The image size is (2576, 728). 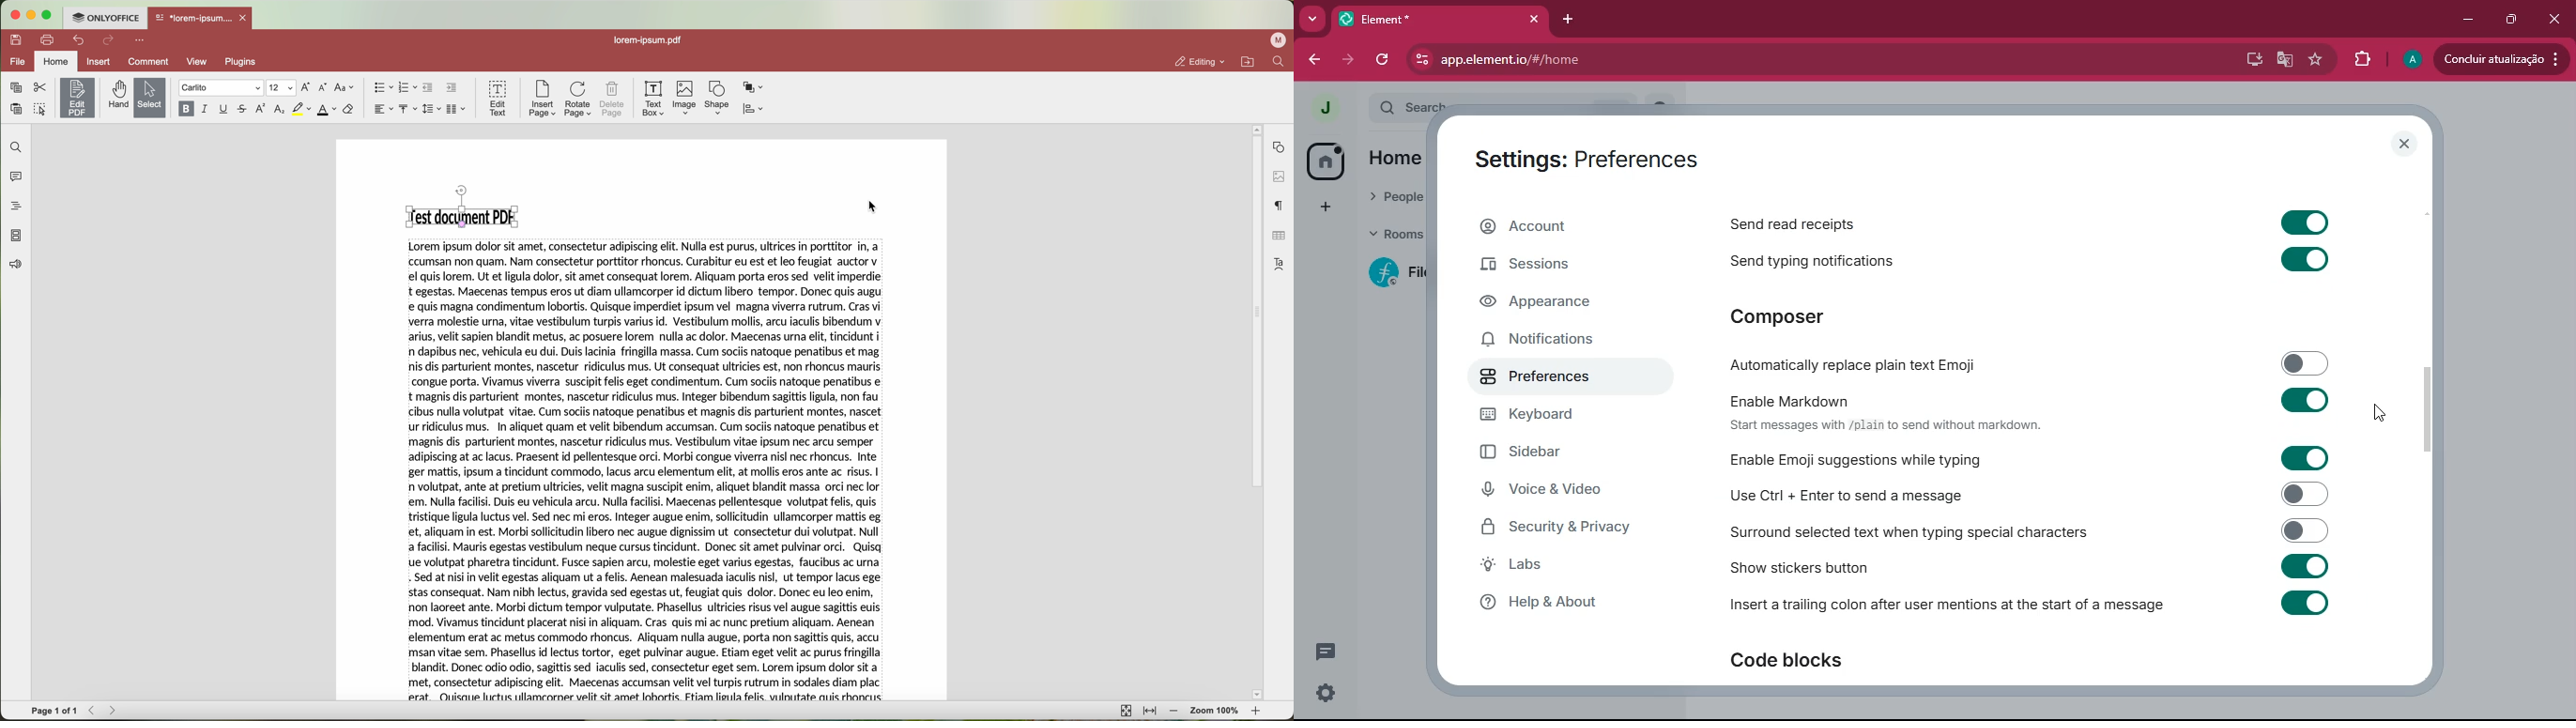 What do you see at coordinates (47, 39) in the screenshot?
I see `print` at bounding box center [47, 39].